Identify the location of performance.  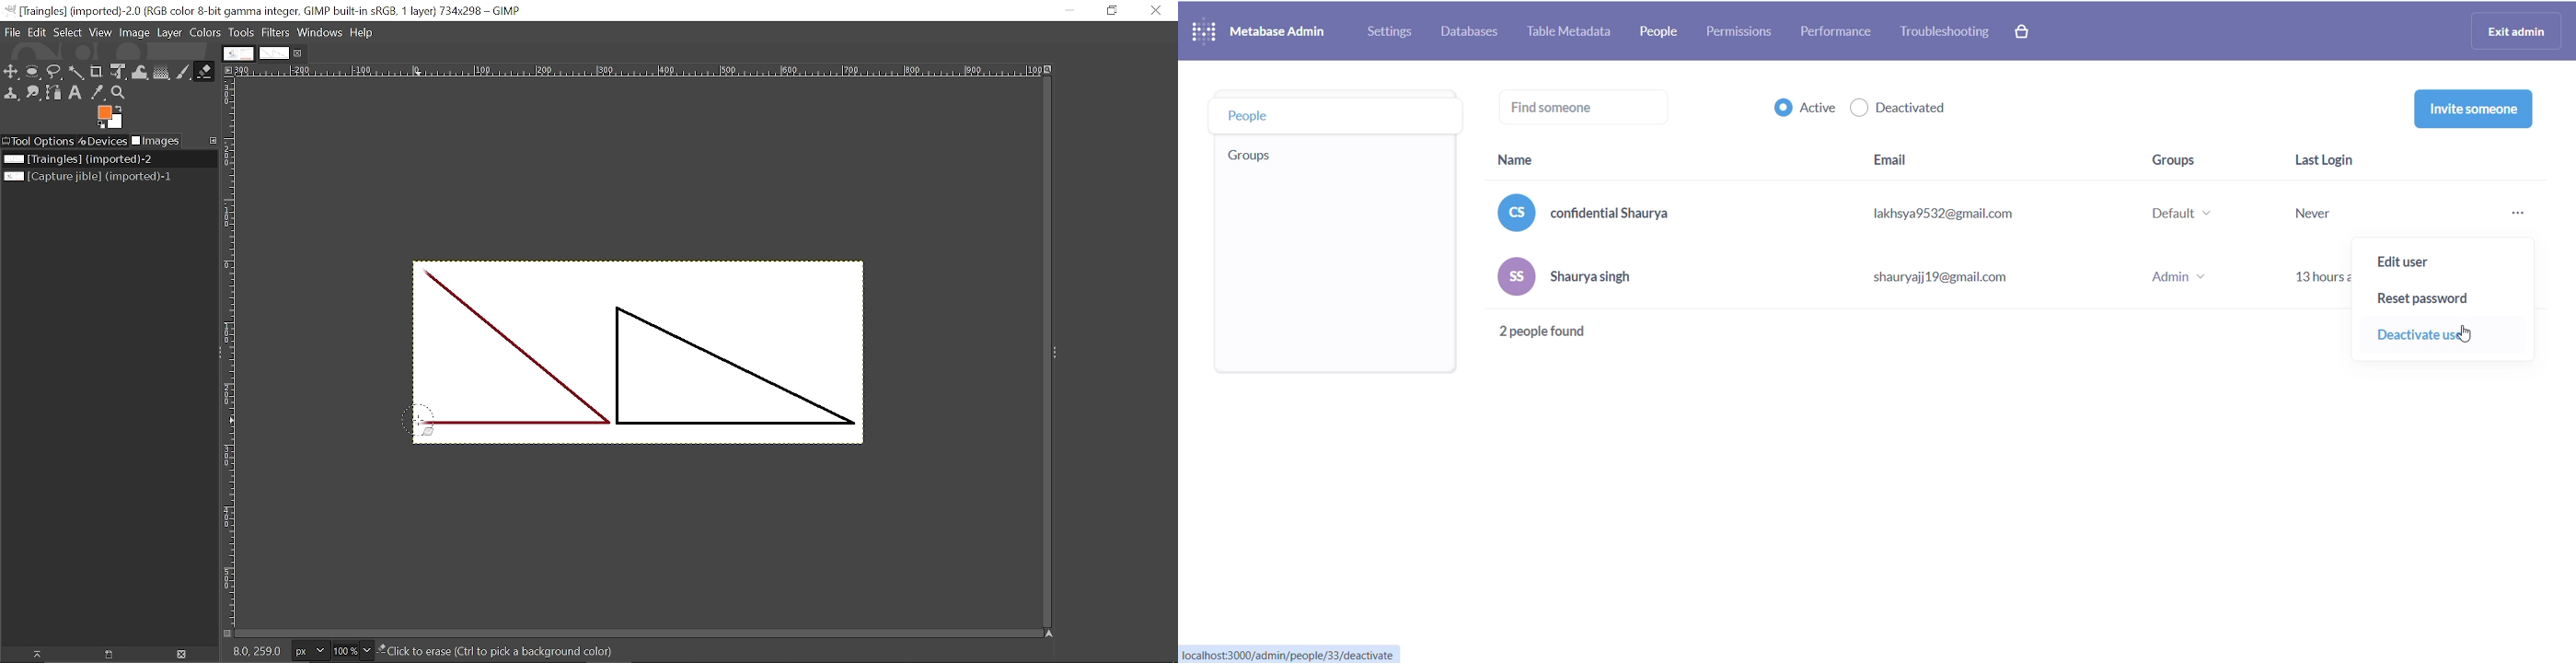
(1836, 31).